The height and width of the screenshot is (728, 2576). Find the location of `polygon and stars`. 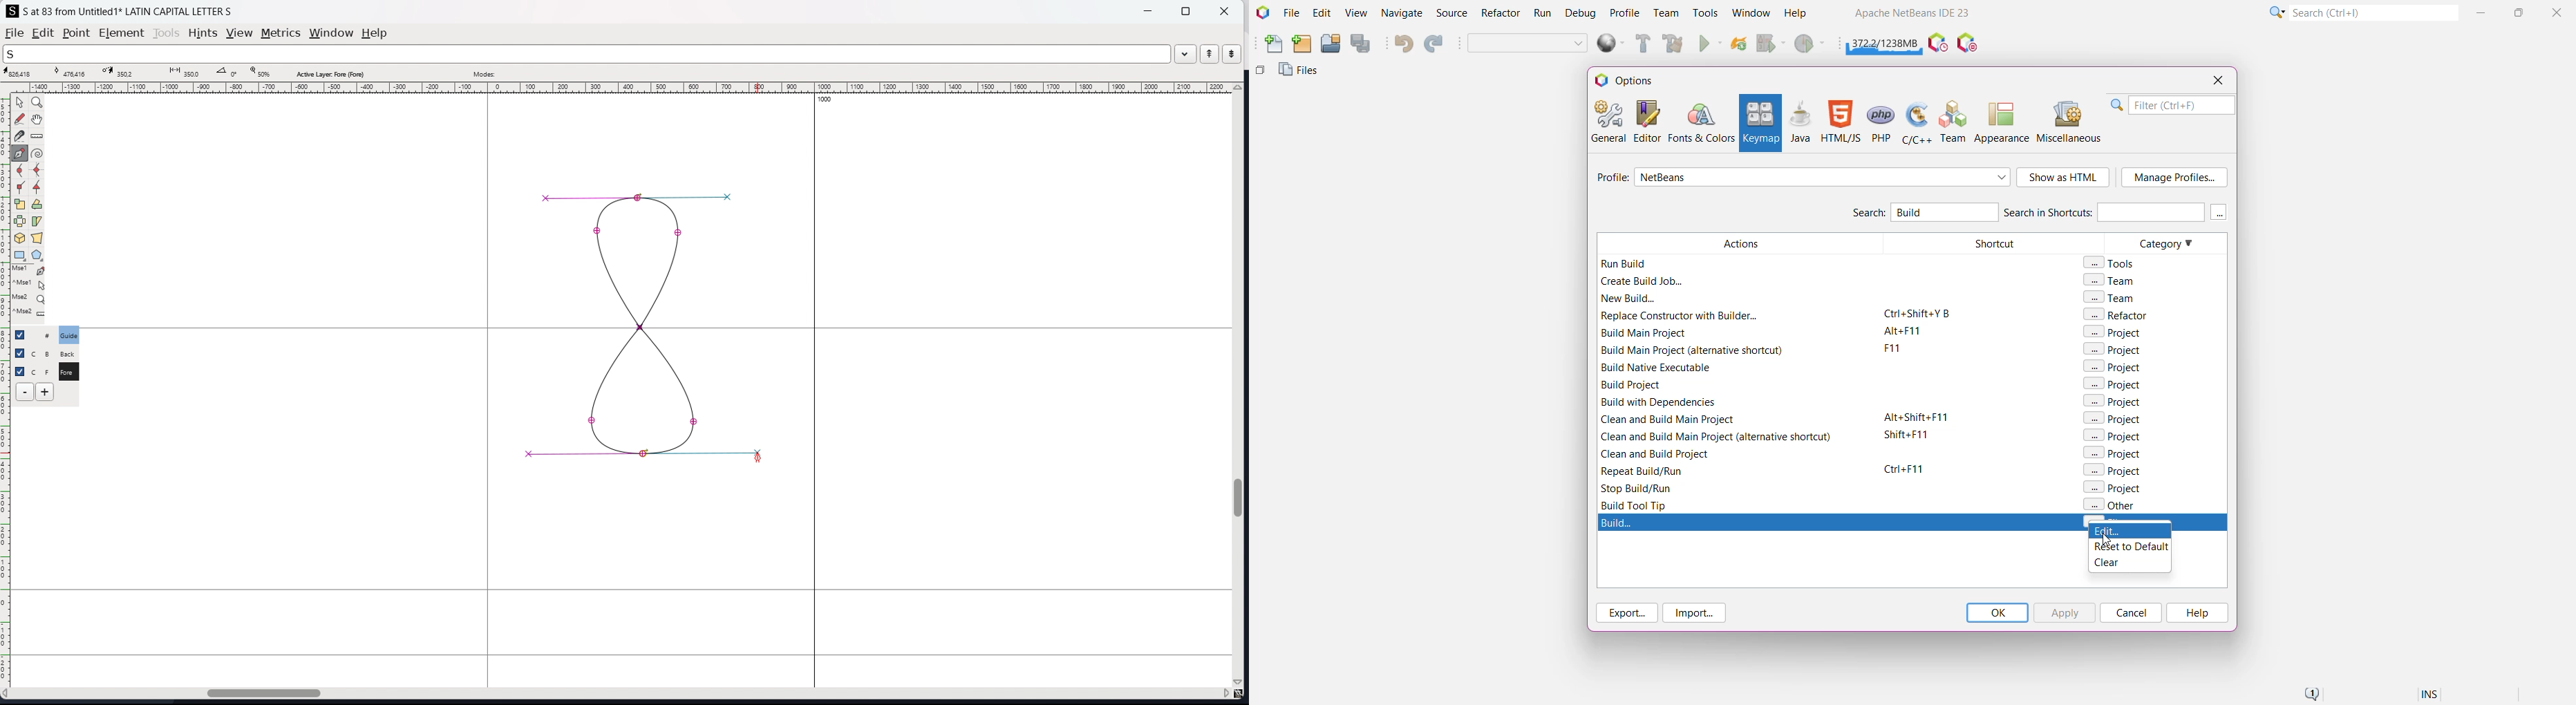

polygon and stars is located at coordinates (38, 256).